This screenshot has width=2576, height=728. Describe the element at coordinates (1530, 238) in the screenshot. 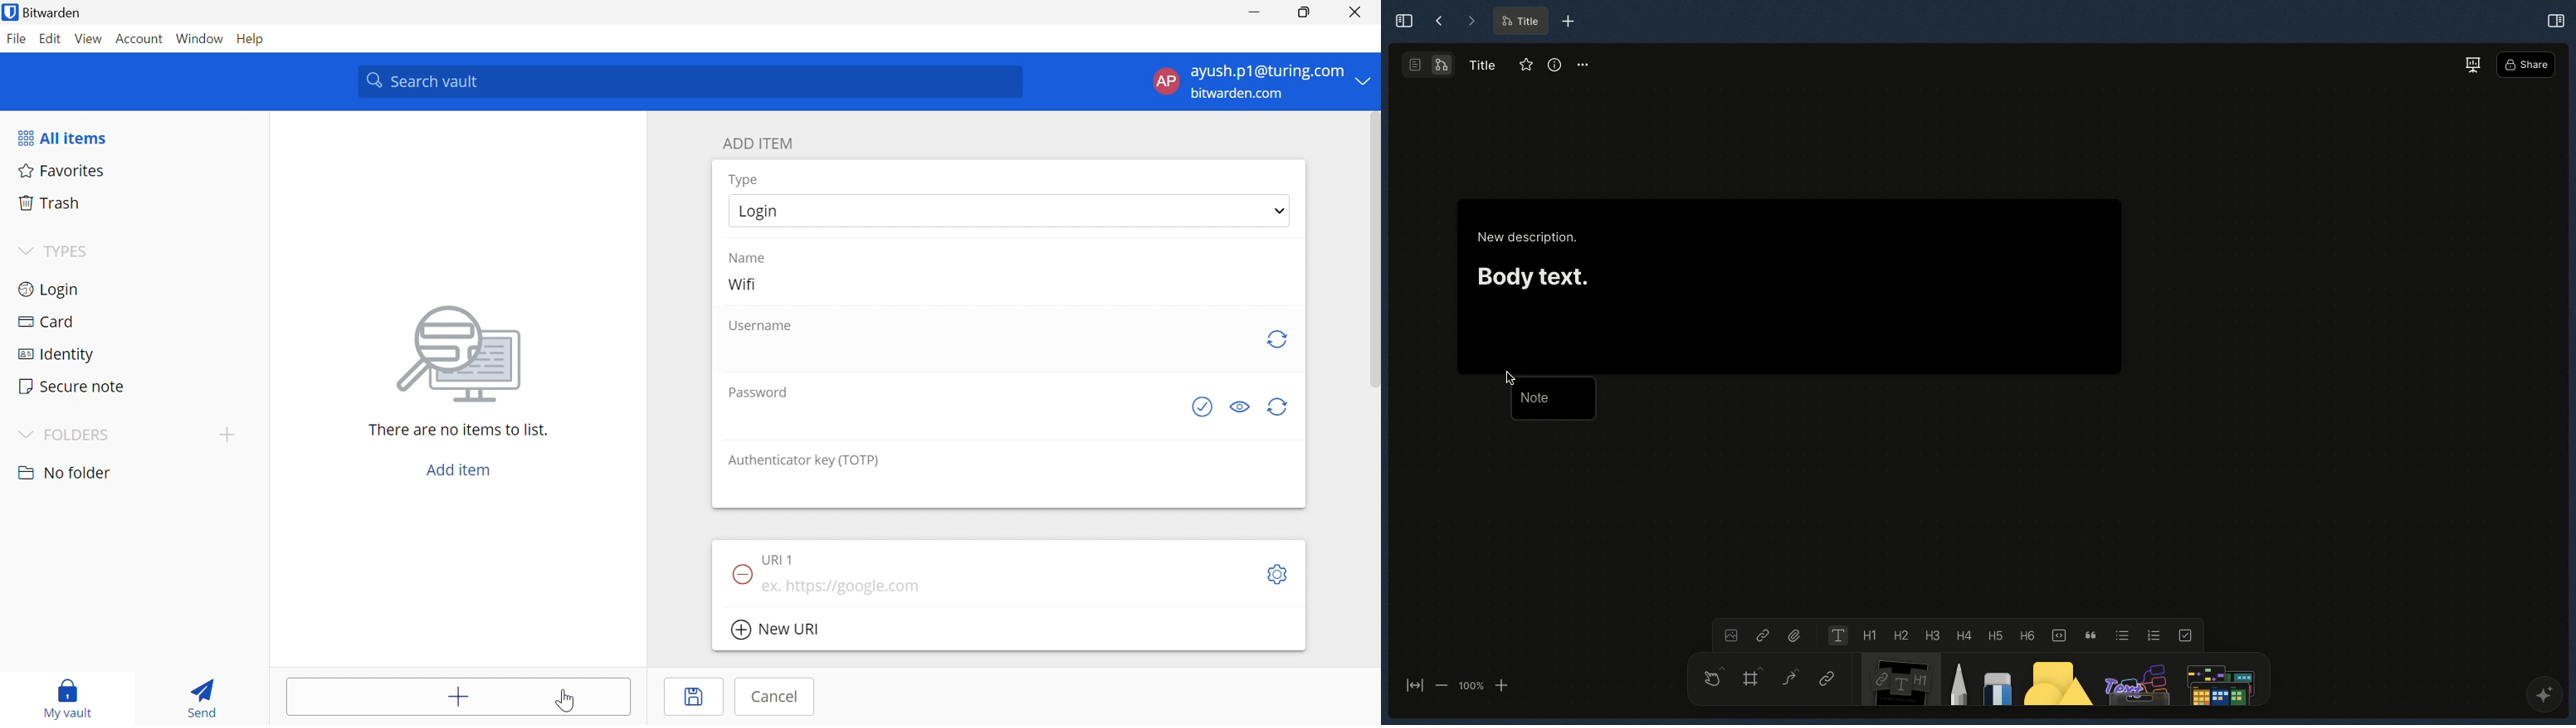

I see `New description.` at that location.